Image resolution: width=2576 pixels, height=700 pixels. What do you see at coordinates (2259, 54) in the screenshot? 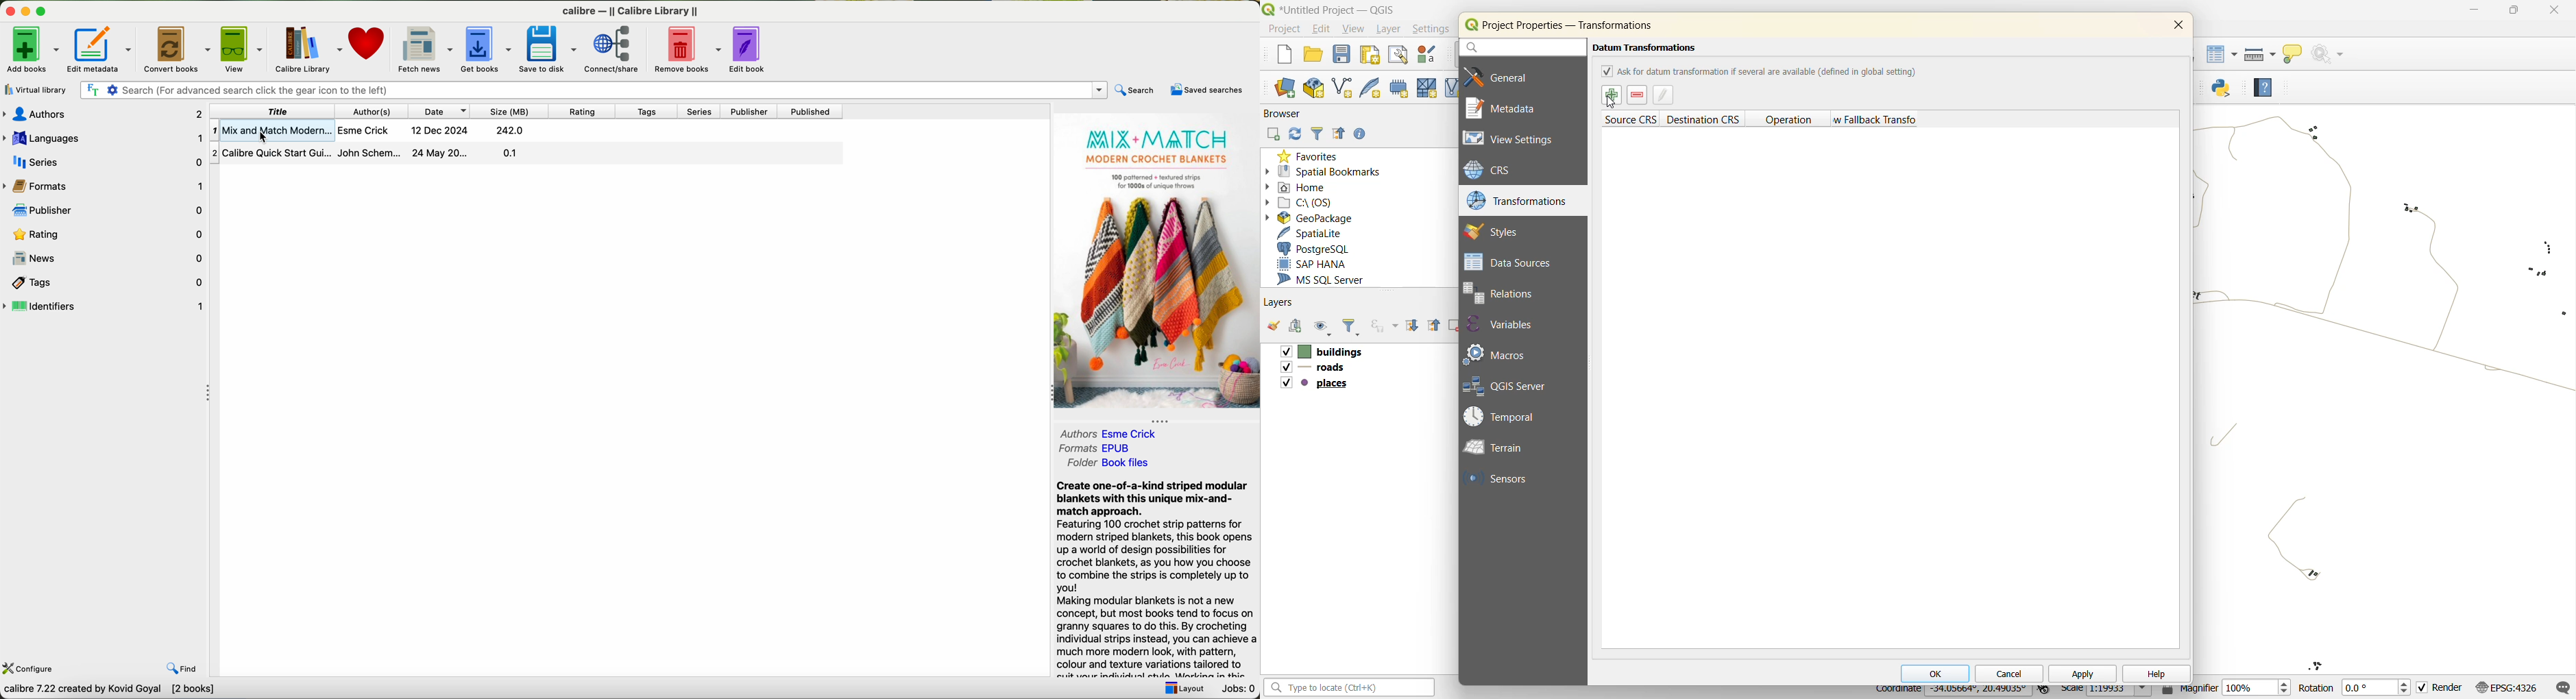
I see `measure line` at bounding box center [2259, 54].